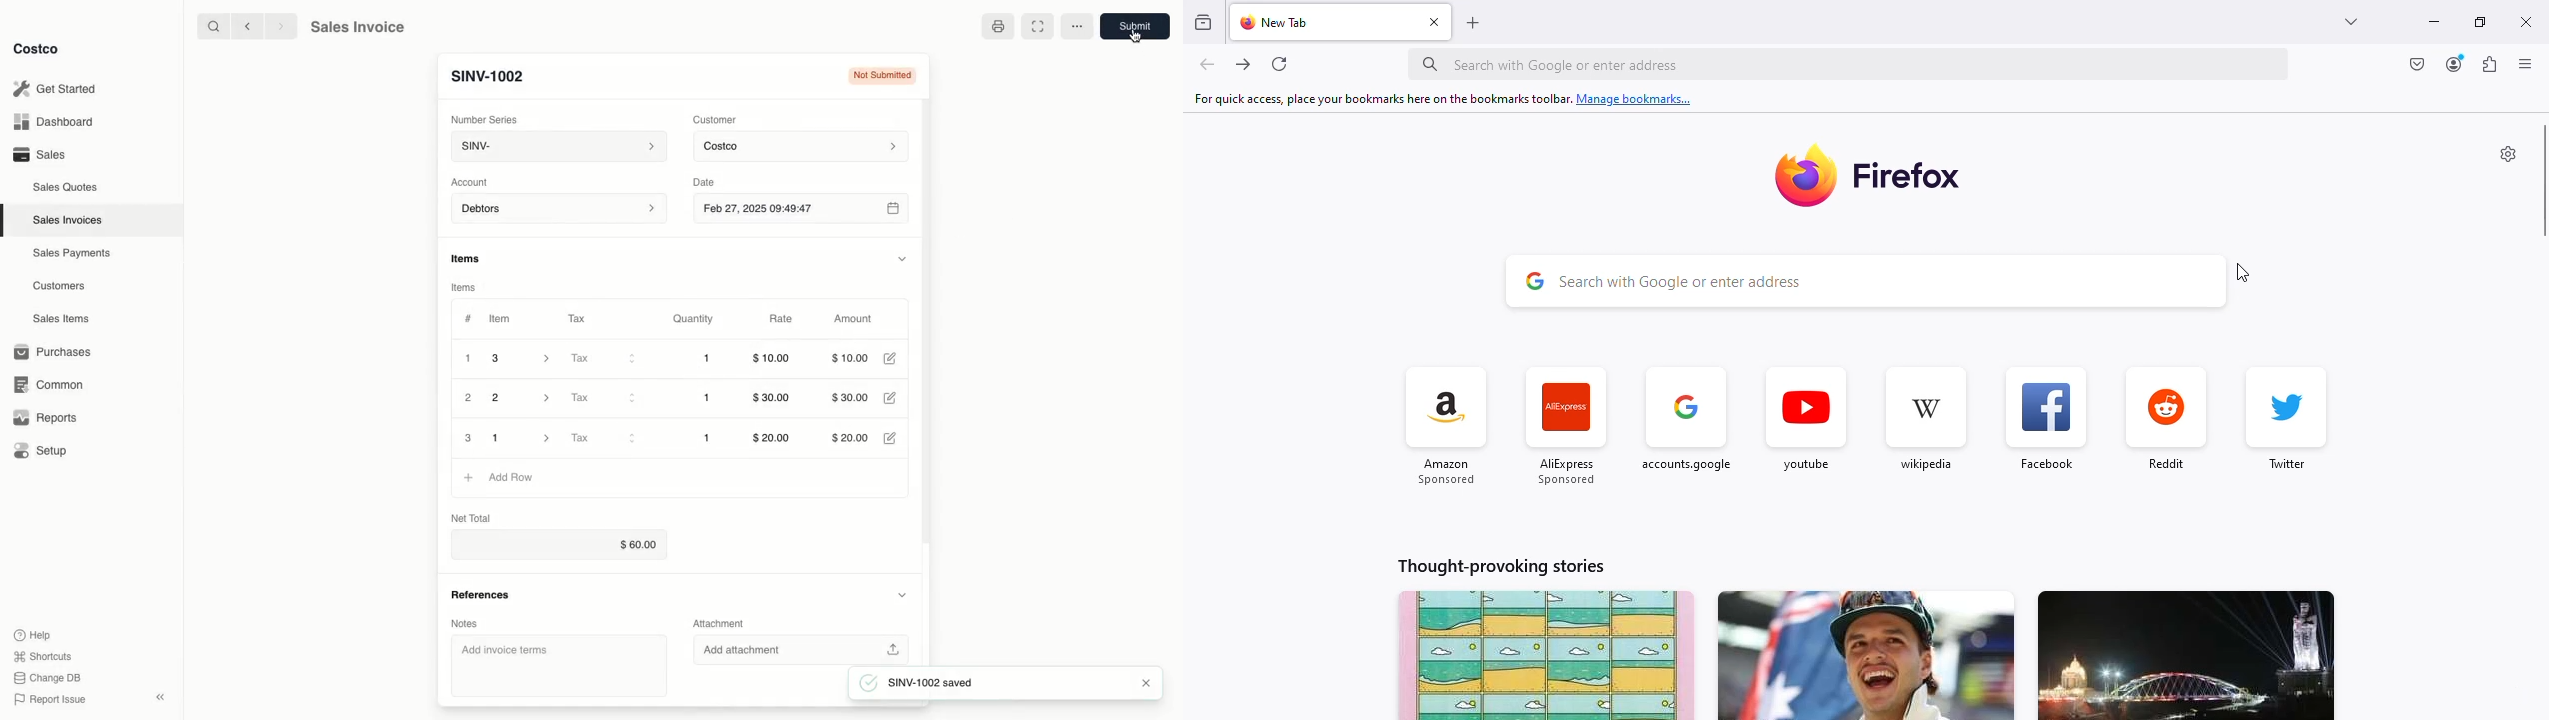  What do you see at coordinates (357, 27) in the screenshot?
I see `Sales Invoice` at bounding box center [357, 27].